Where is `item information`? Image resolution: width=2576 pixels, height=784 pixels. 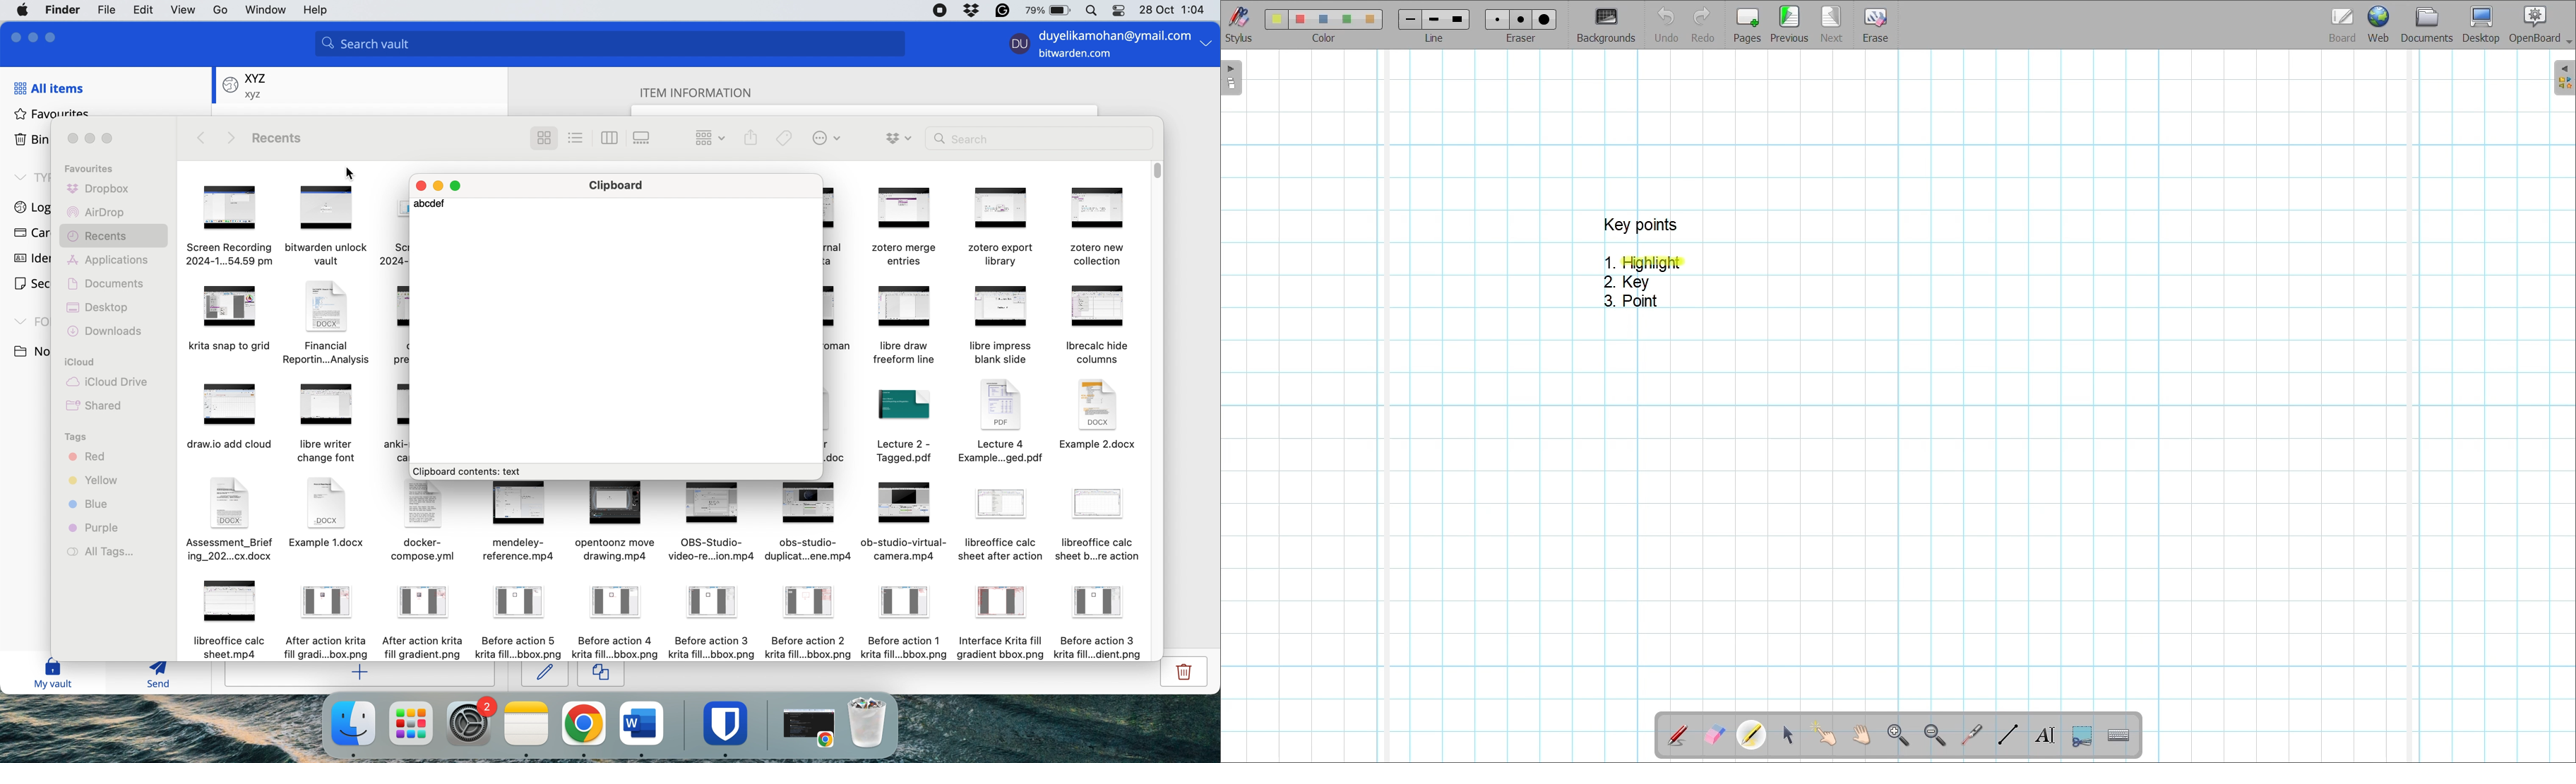 item information is located at coordinates (705, 91).